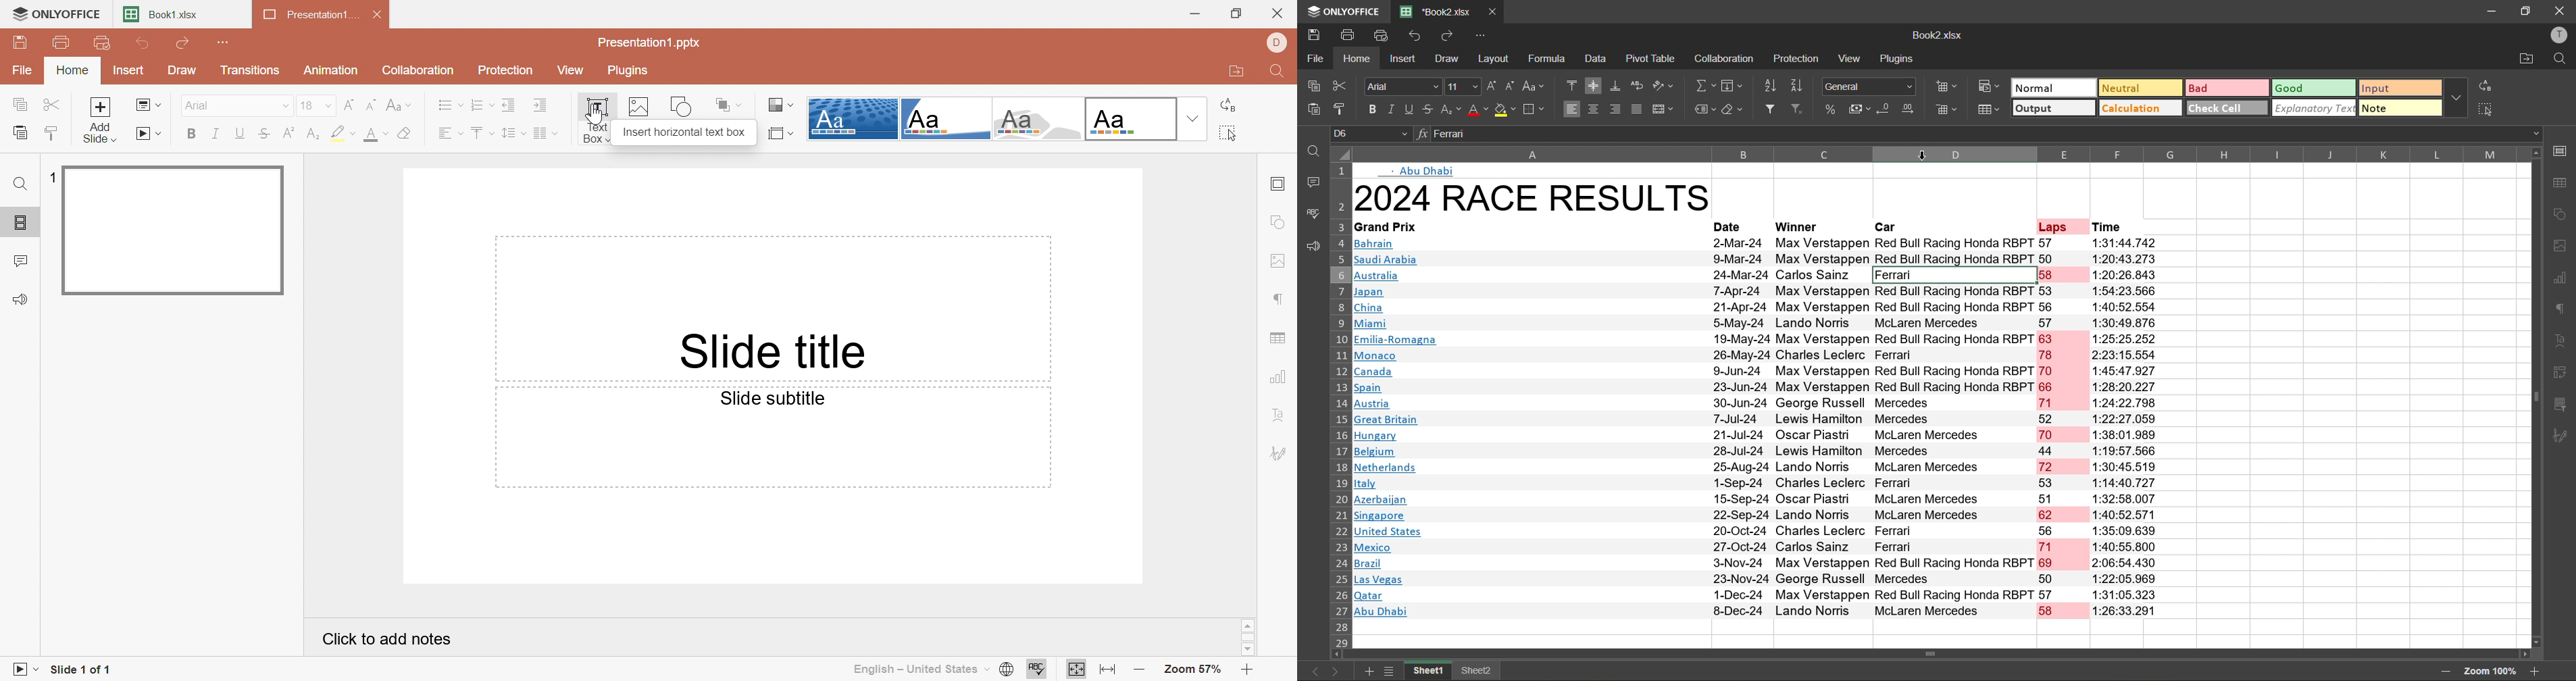 Image resolution: width=2576 pixels, height=700 pixels. What do you see at coordinates (1797, 59) in the screenshot?
I see `protection` at bounding box center [1797, 59].